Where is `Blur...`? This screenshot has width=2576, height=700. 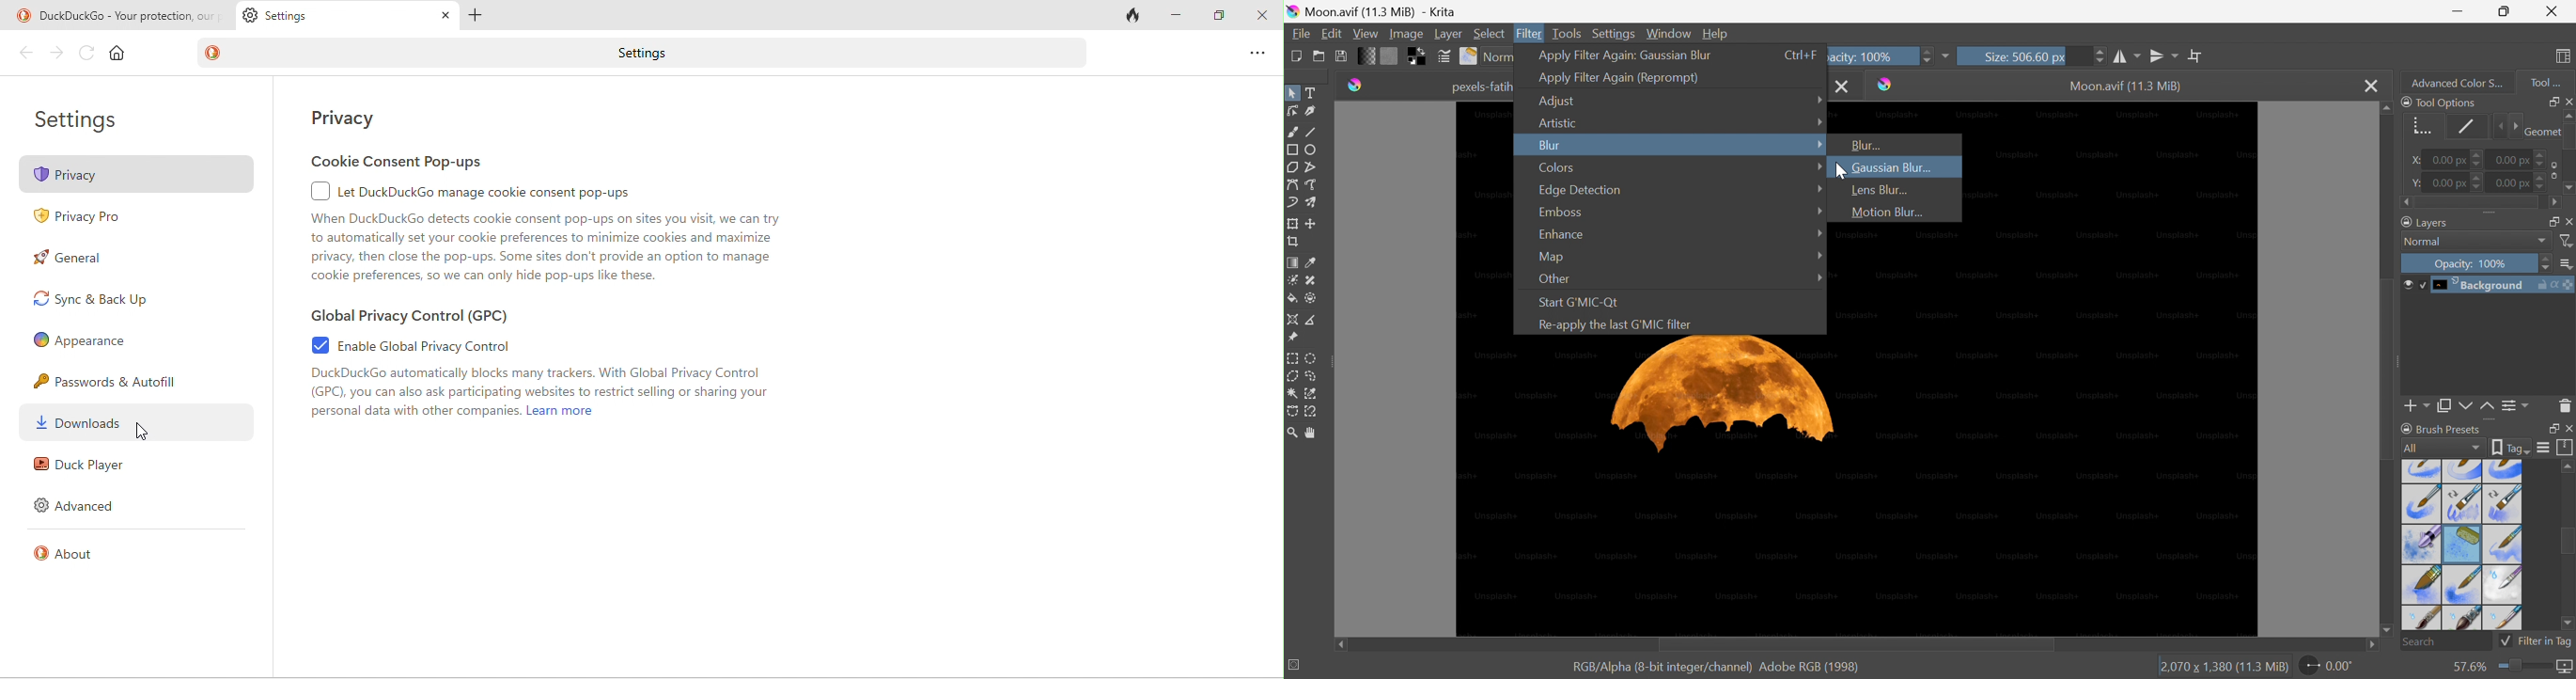
Blur... is located at coordinates (1862, 144).